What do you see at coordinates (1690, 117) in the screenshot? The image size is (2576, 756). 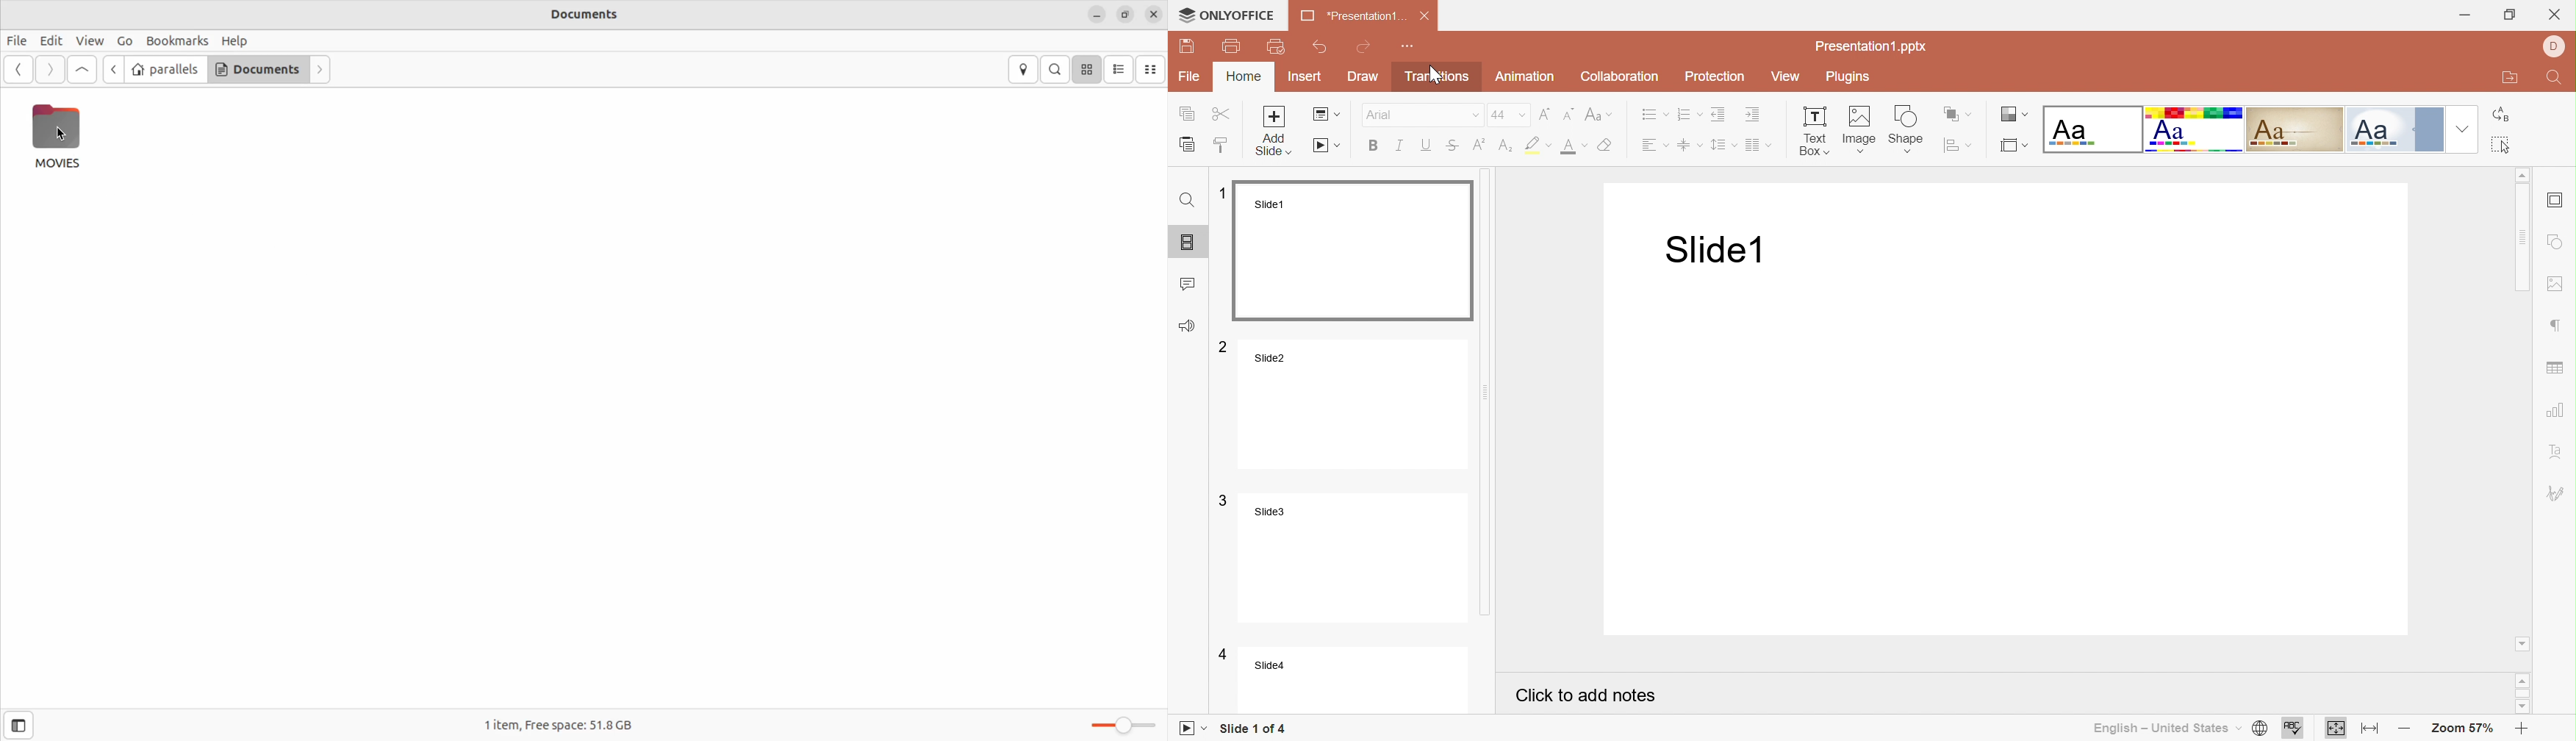 I see `Numbering` at bounding box center [1690, 117].